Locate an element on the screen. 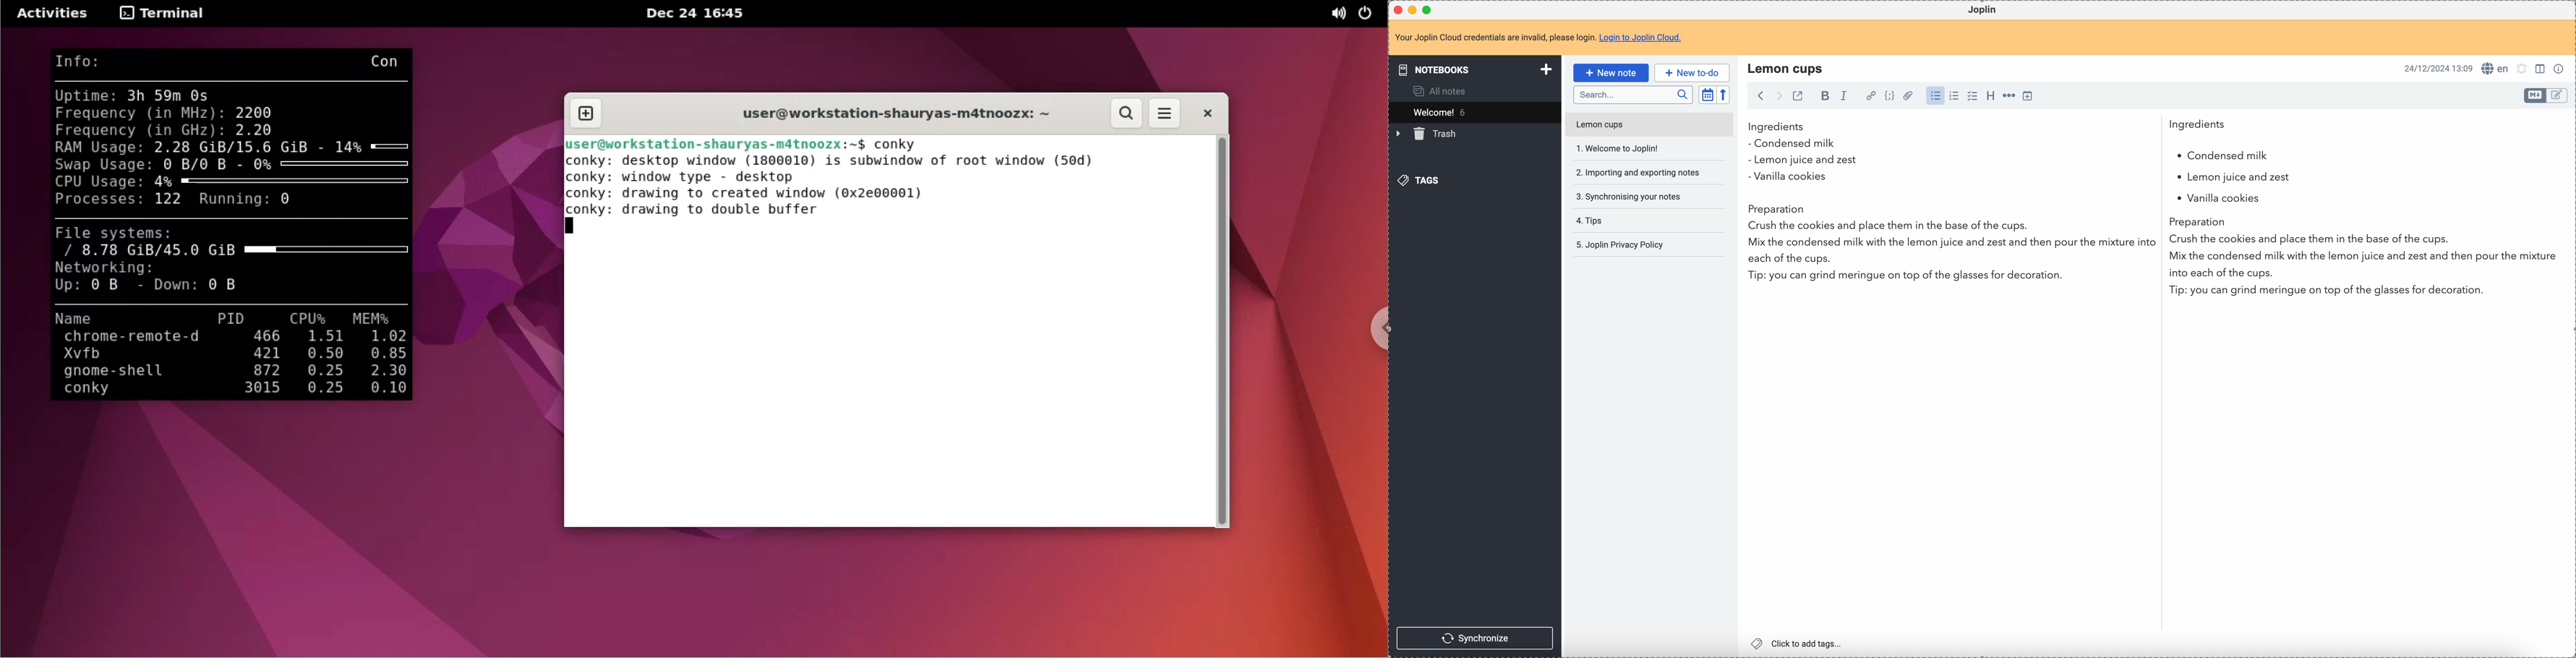 The width and height of the screenshot is (2576, 672). hyperlink is located at coordinates (1870, 96).